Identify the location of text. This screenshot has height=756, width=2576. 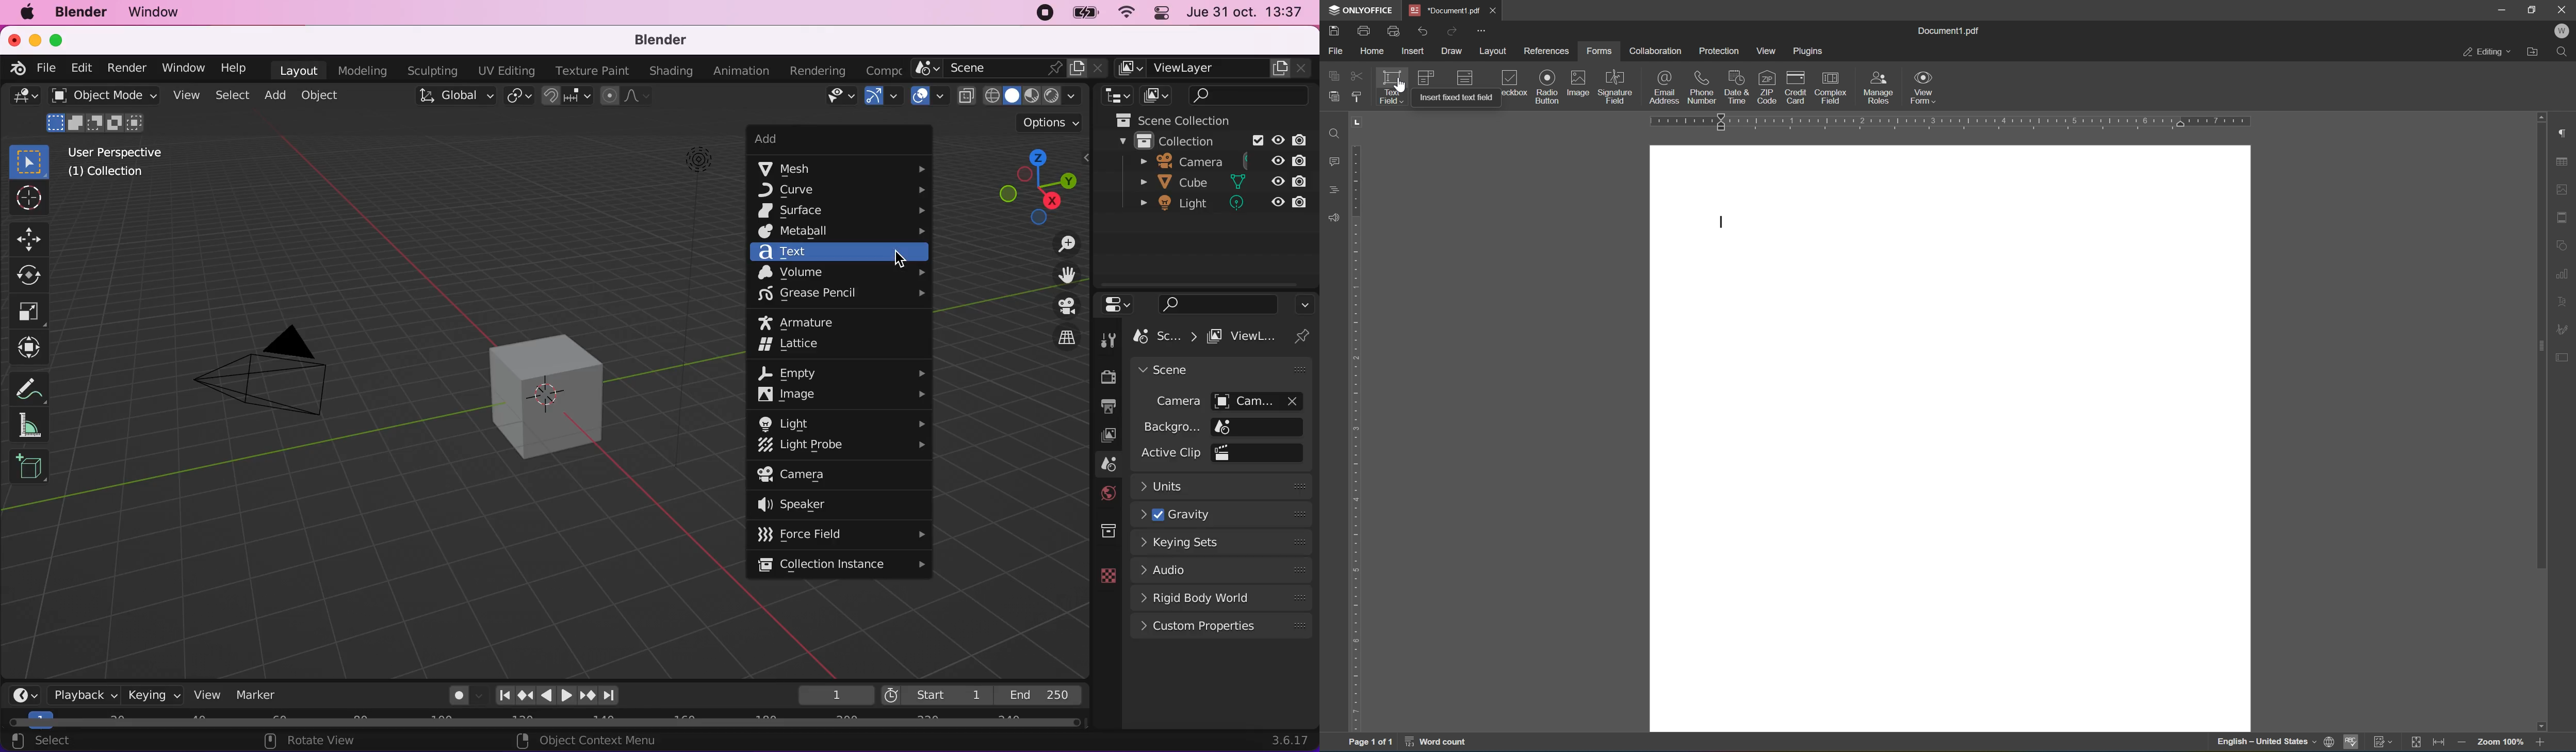
(841, 252).